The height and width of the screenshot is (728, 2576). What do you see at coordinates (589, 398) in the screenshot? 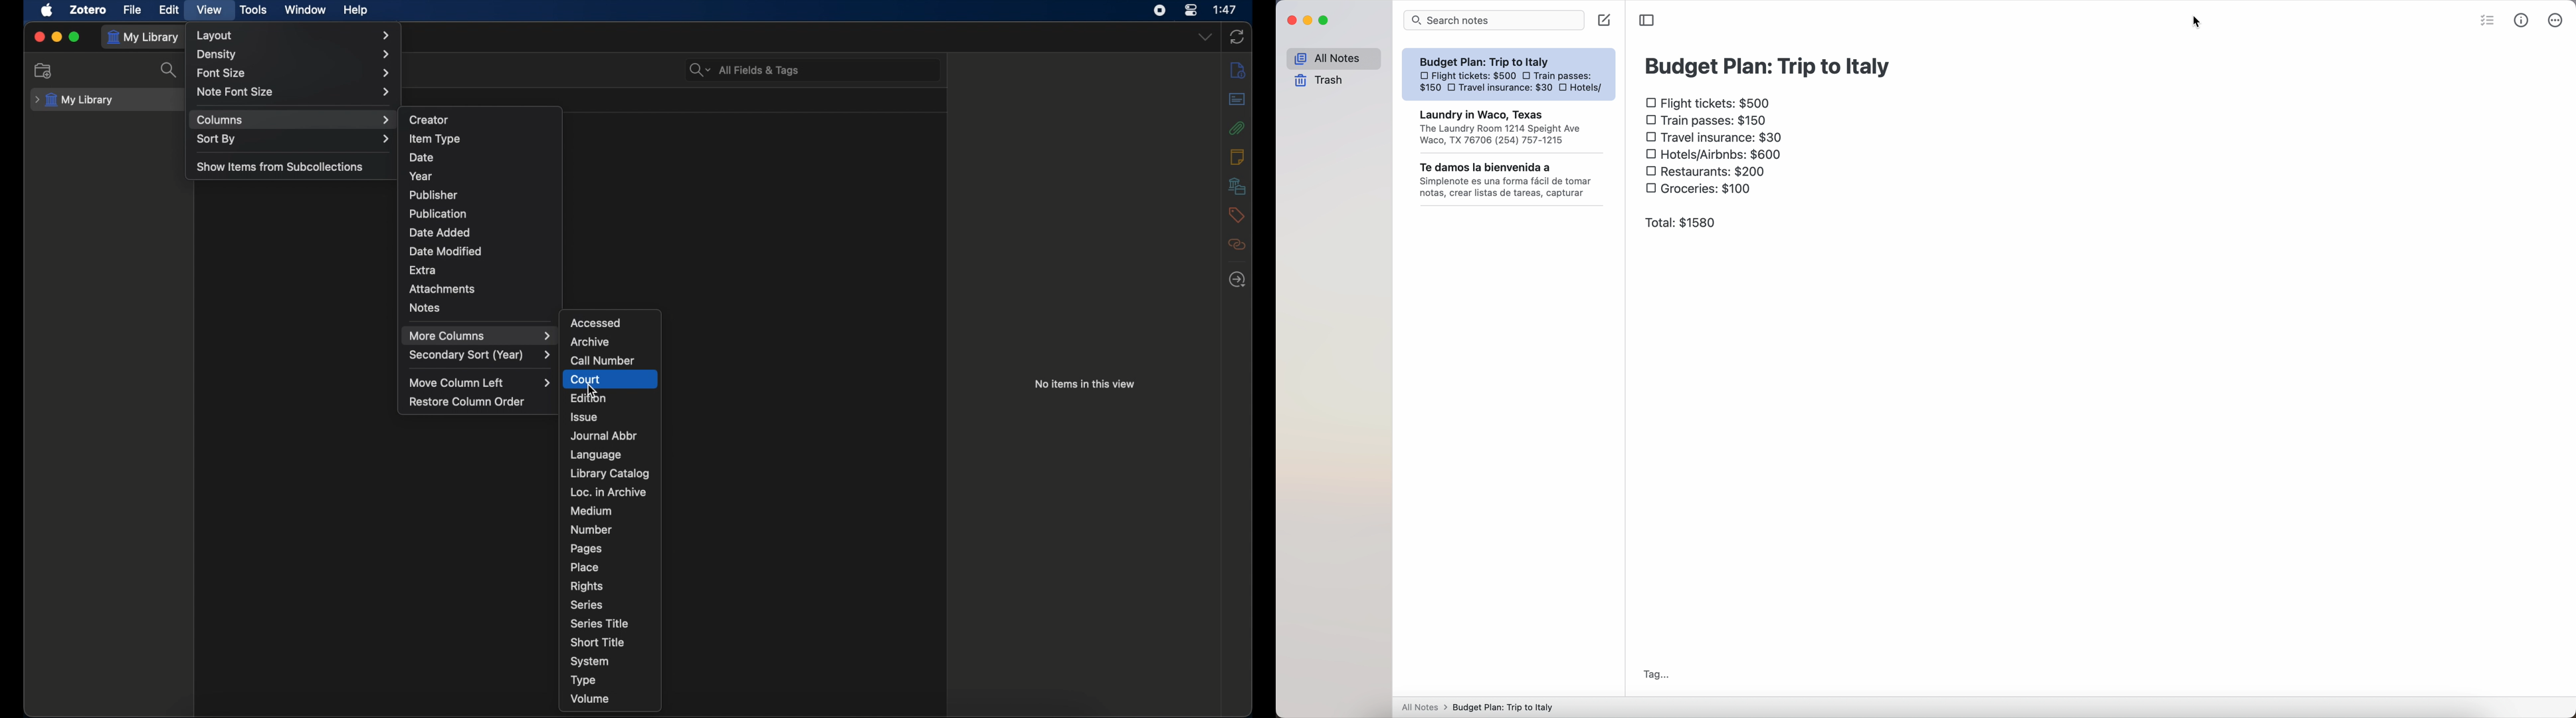
I see `edition` at bounding box center [589, 398].